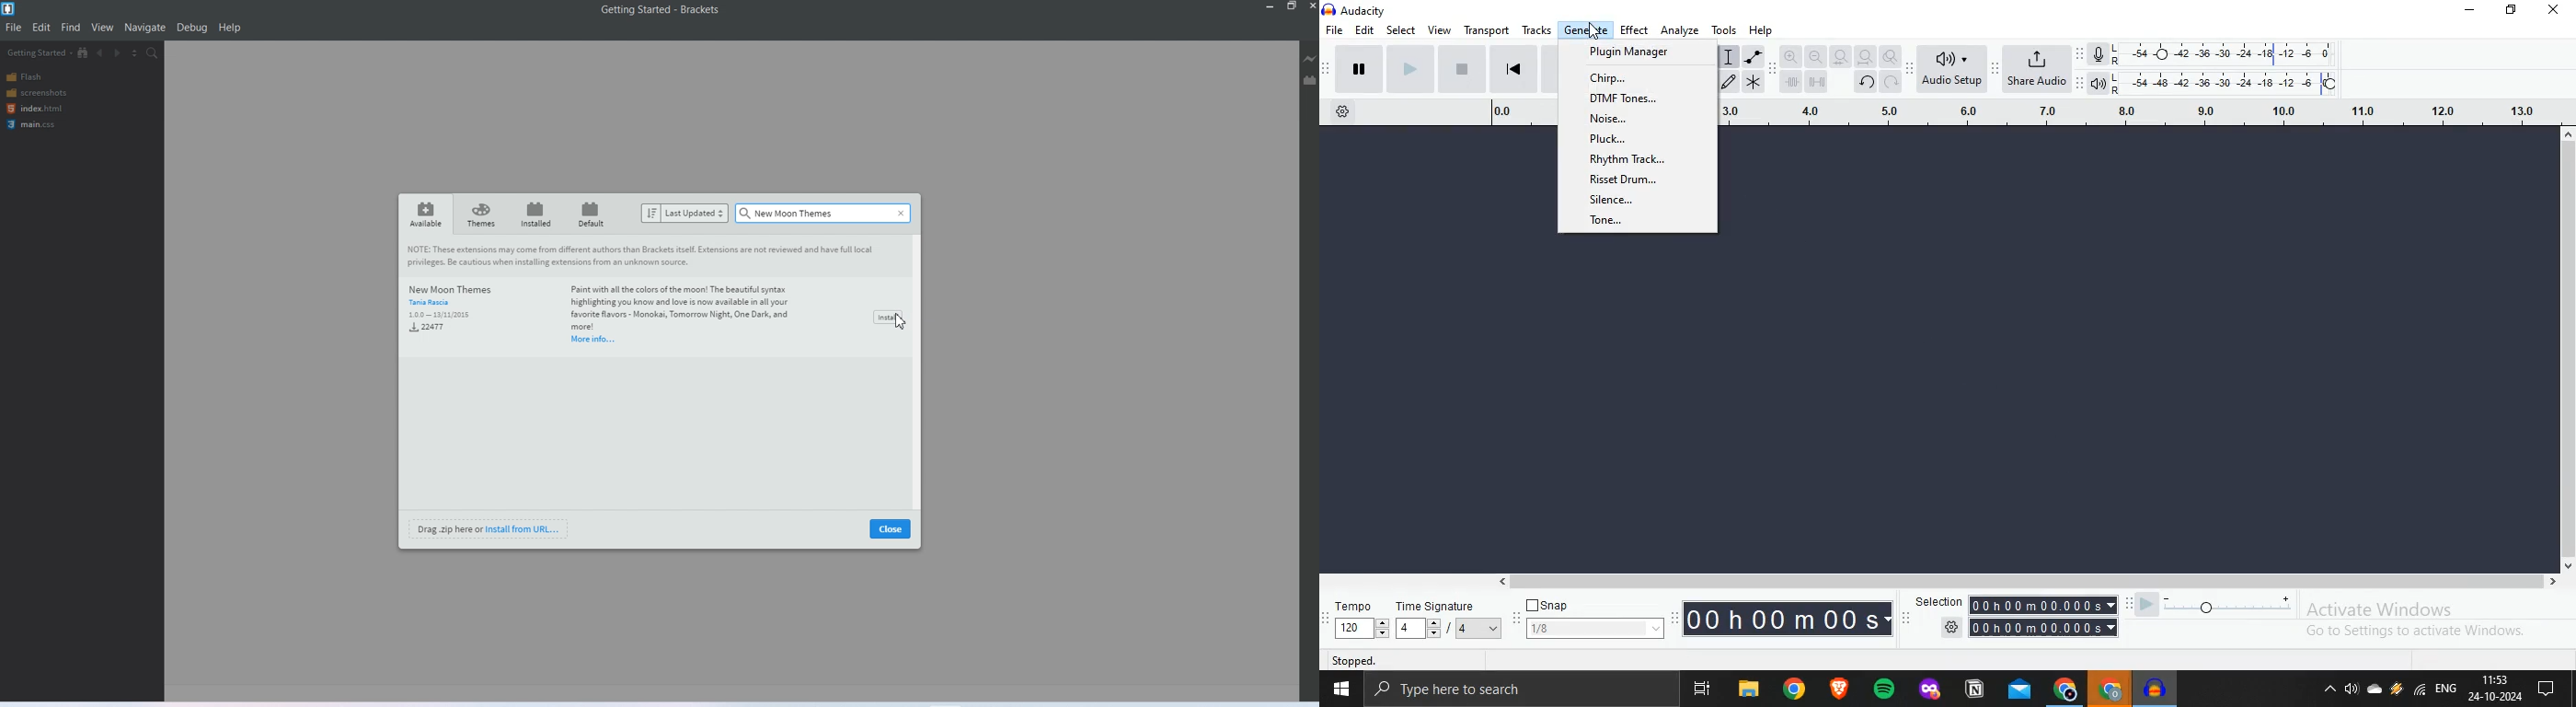 The height and width of the screenshot is (728, 2576). What do you see at coordinates (1754, 82) in the screenshot?
I see `Multi tool` at bounding box center [1754, 82].